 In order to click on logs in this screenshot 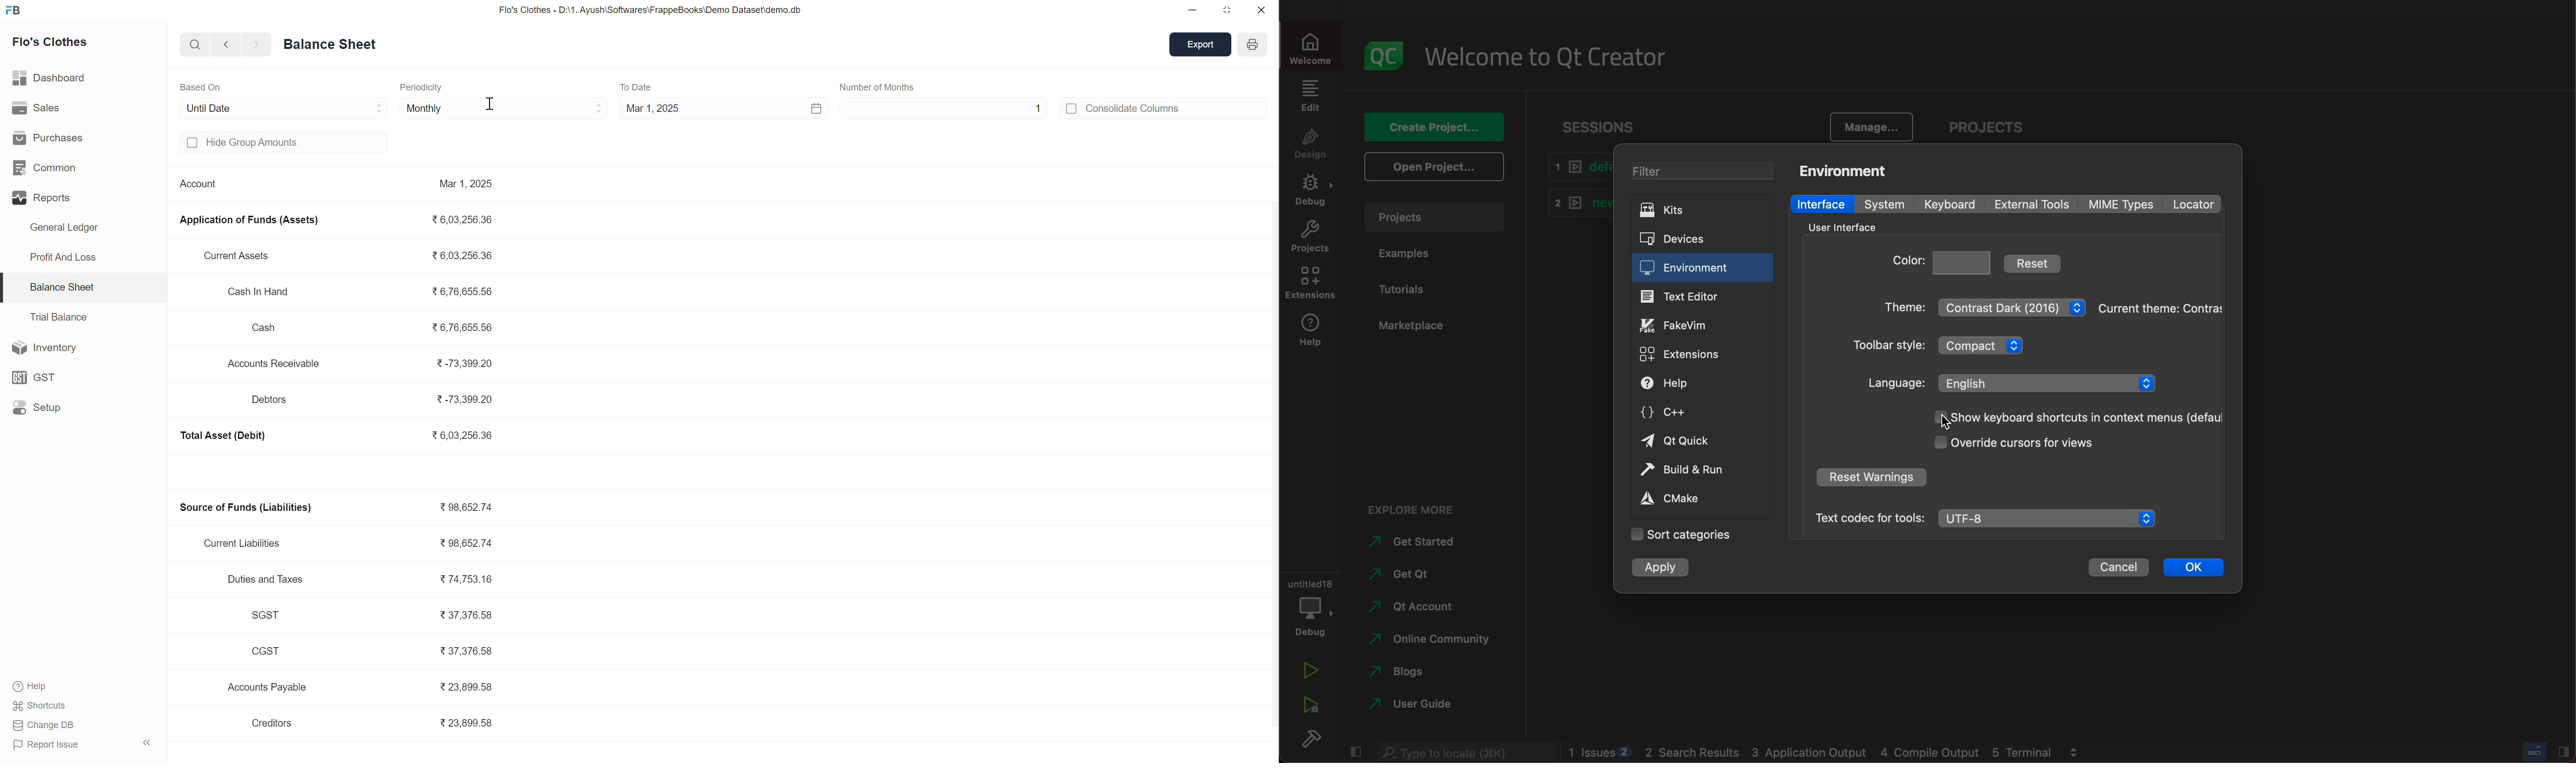, I will do `click(1827, 753)`.